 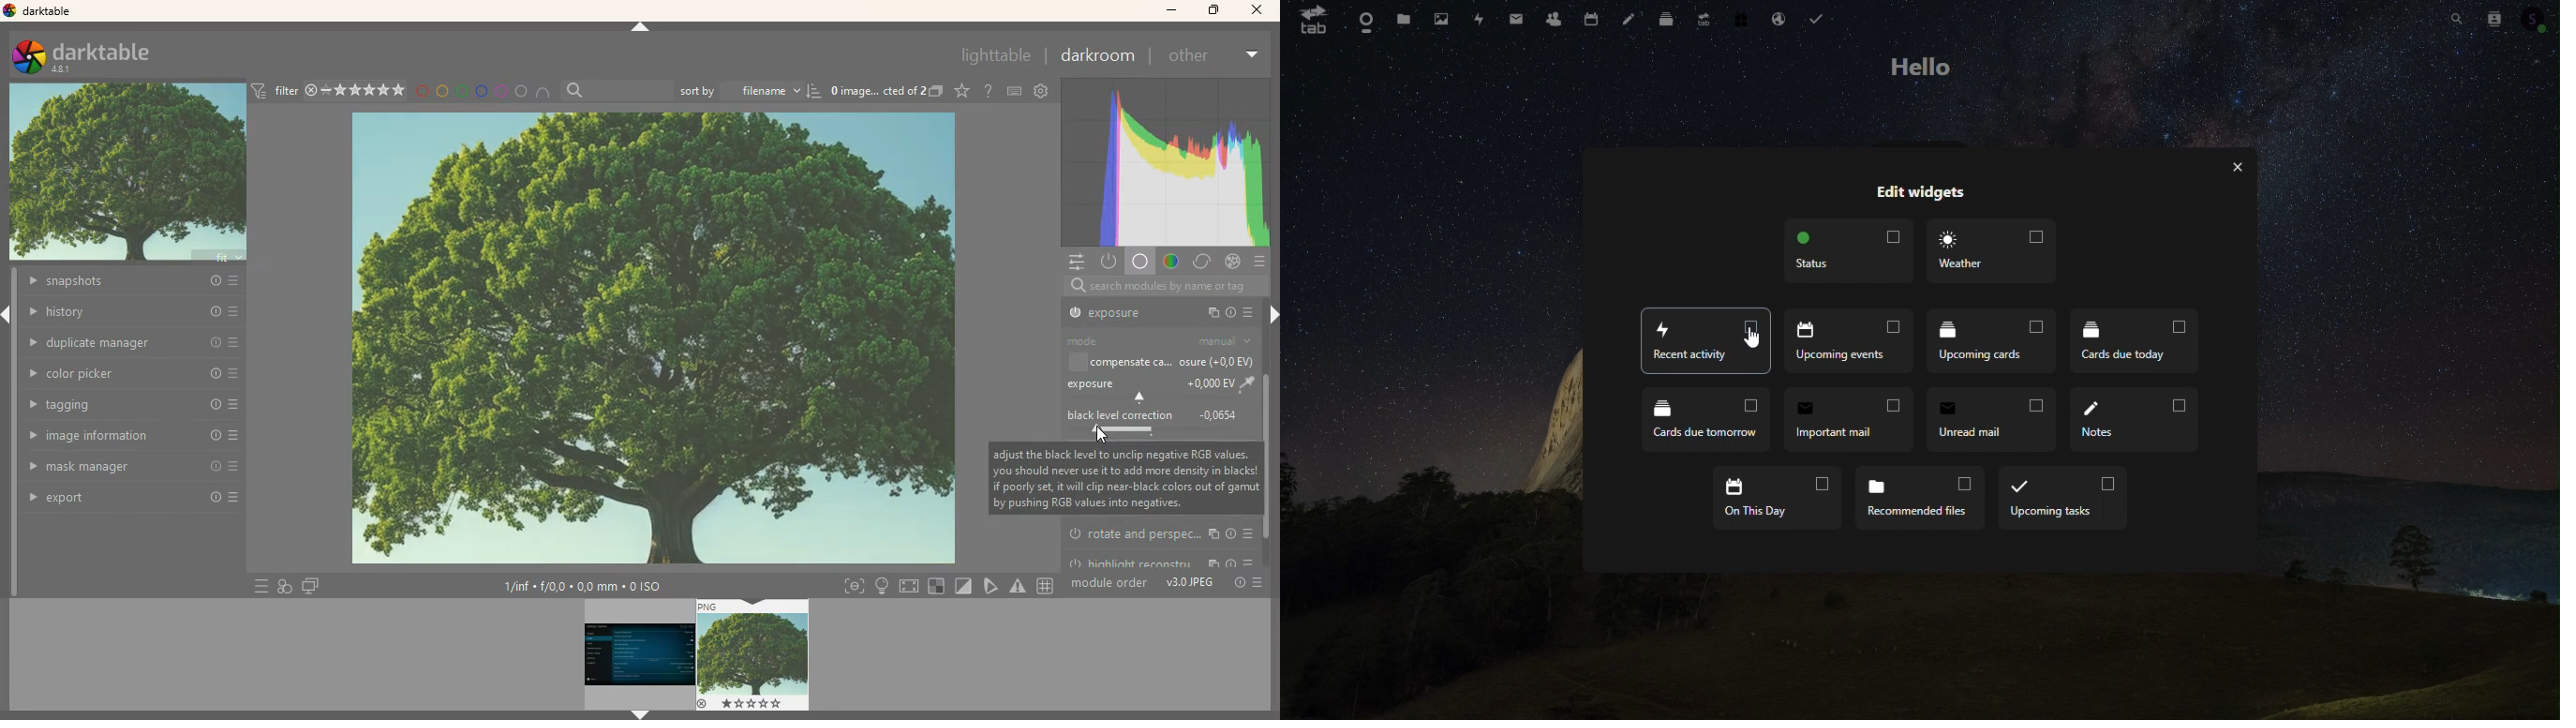 I want to click on upcoming task, so click(x=2064, y=500).